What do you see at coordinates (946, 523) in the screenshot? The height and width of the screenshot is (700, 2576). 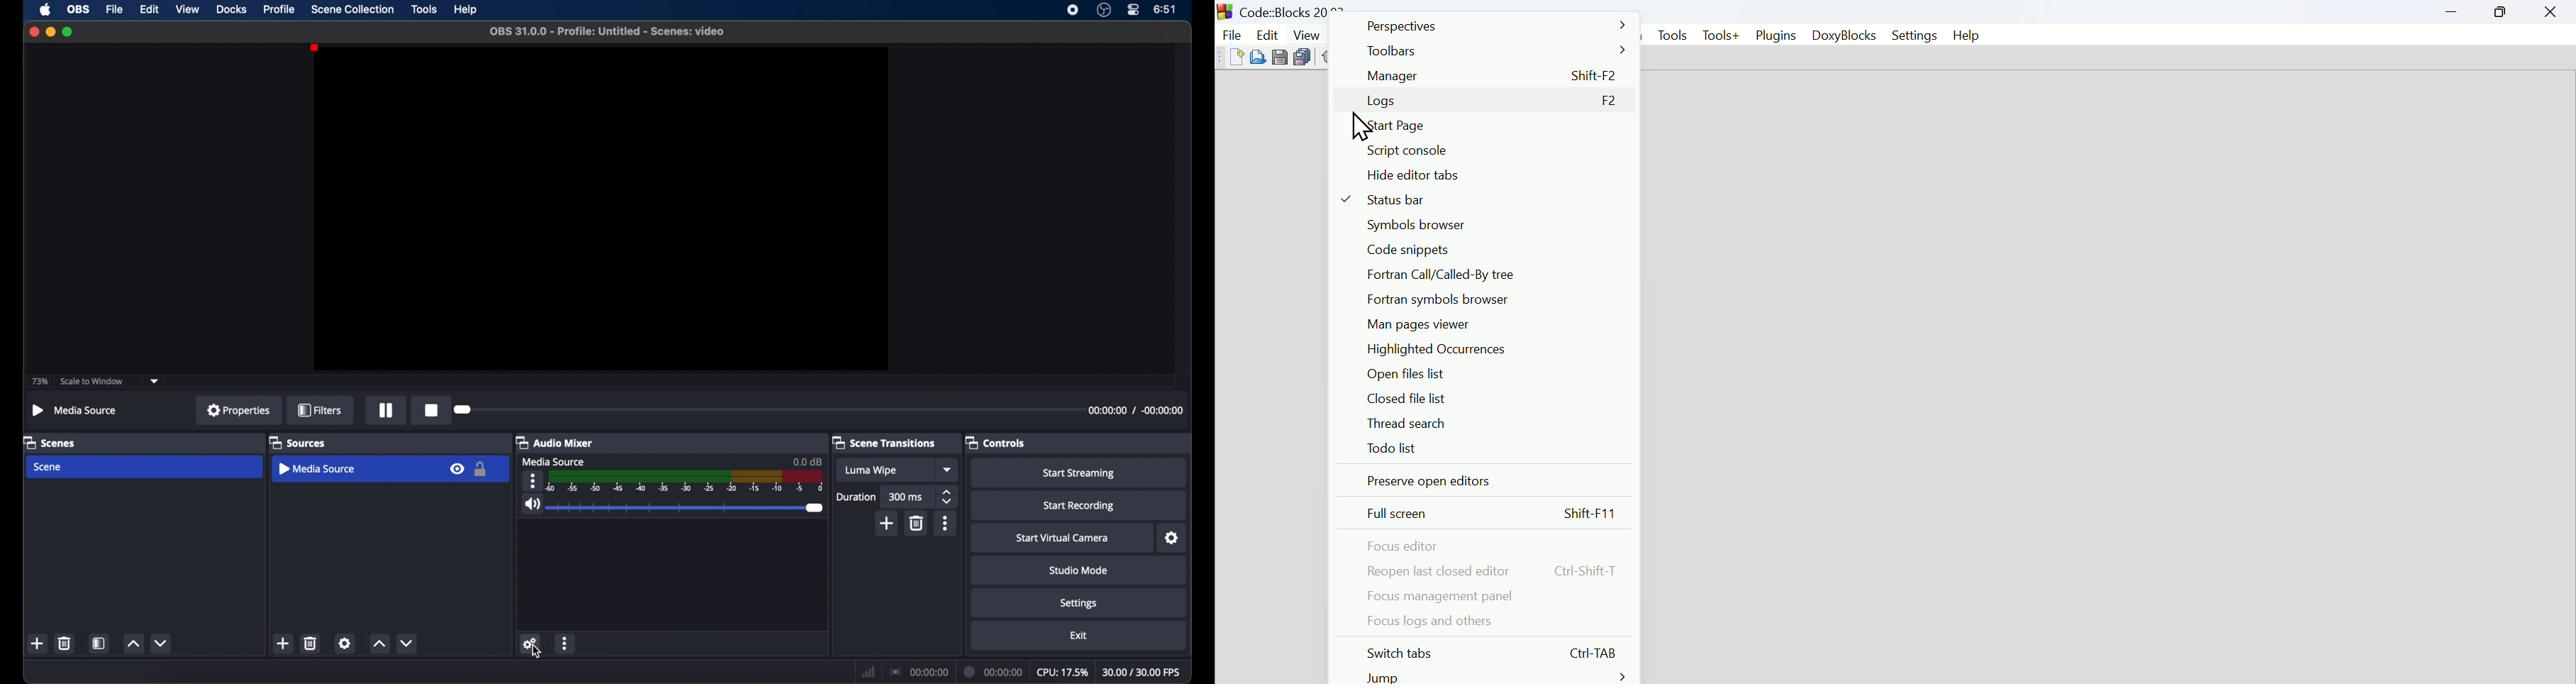 I see `more options` at bounding box center [946, 523].